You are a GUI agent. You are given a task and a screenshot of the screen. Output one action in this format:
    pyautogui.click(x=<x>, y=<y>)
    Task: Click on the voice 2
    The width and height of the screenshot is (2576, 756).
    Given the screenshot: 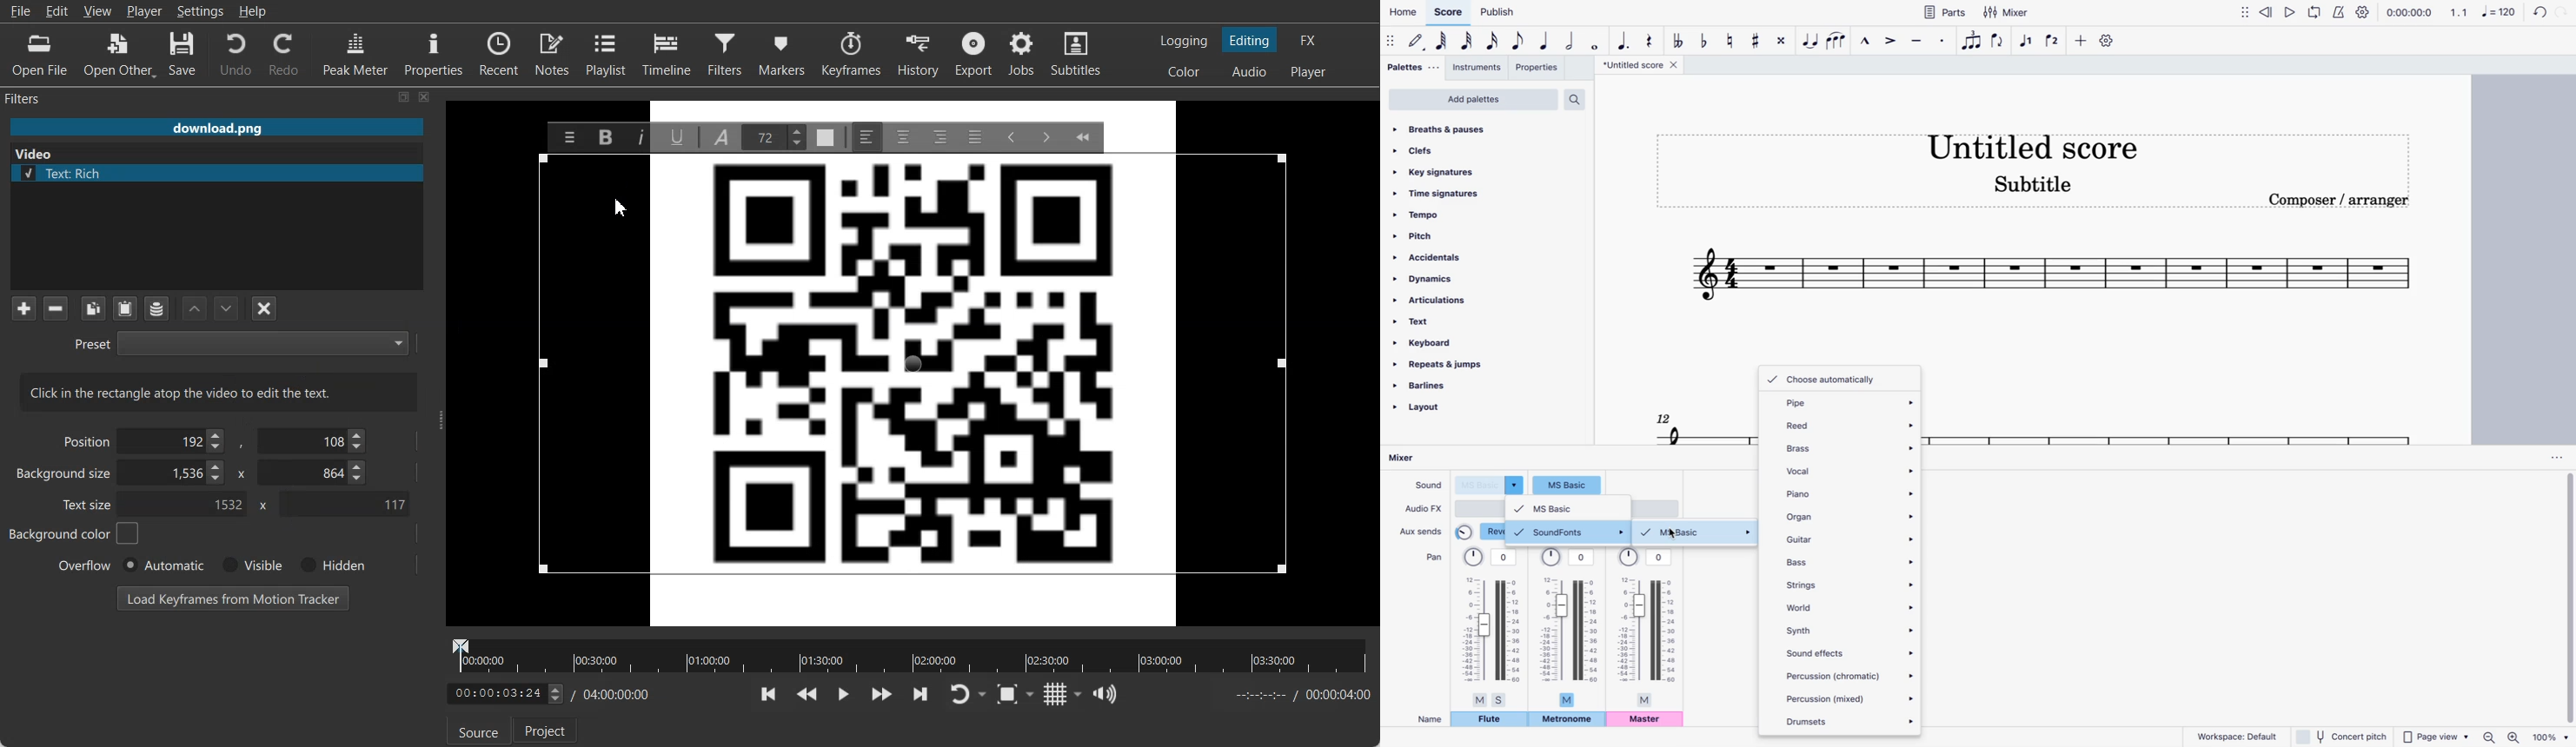 What is the action you would take?
    pyautogui.click(x=2054, y=40)
    